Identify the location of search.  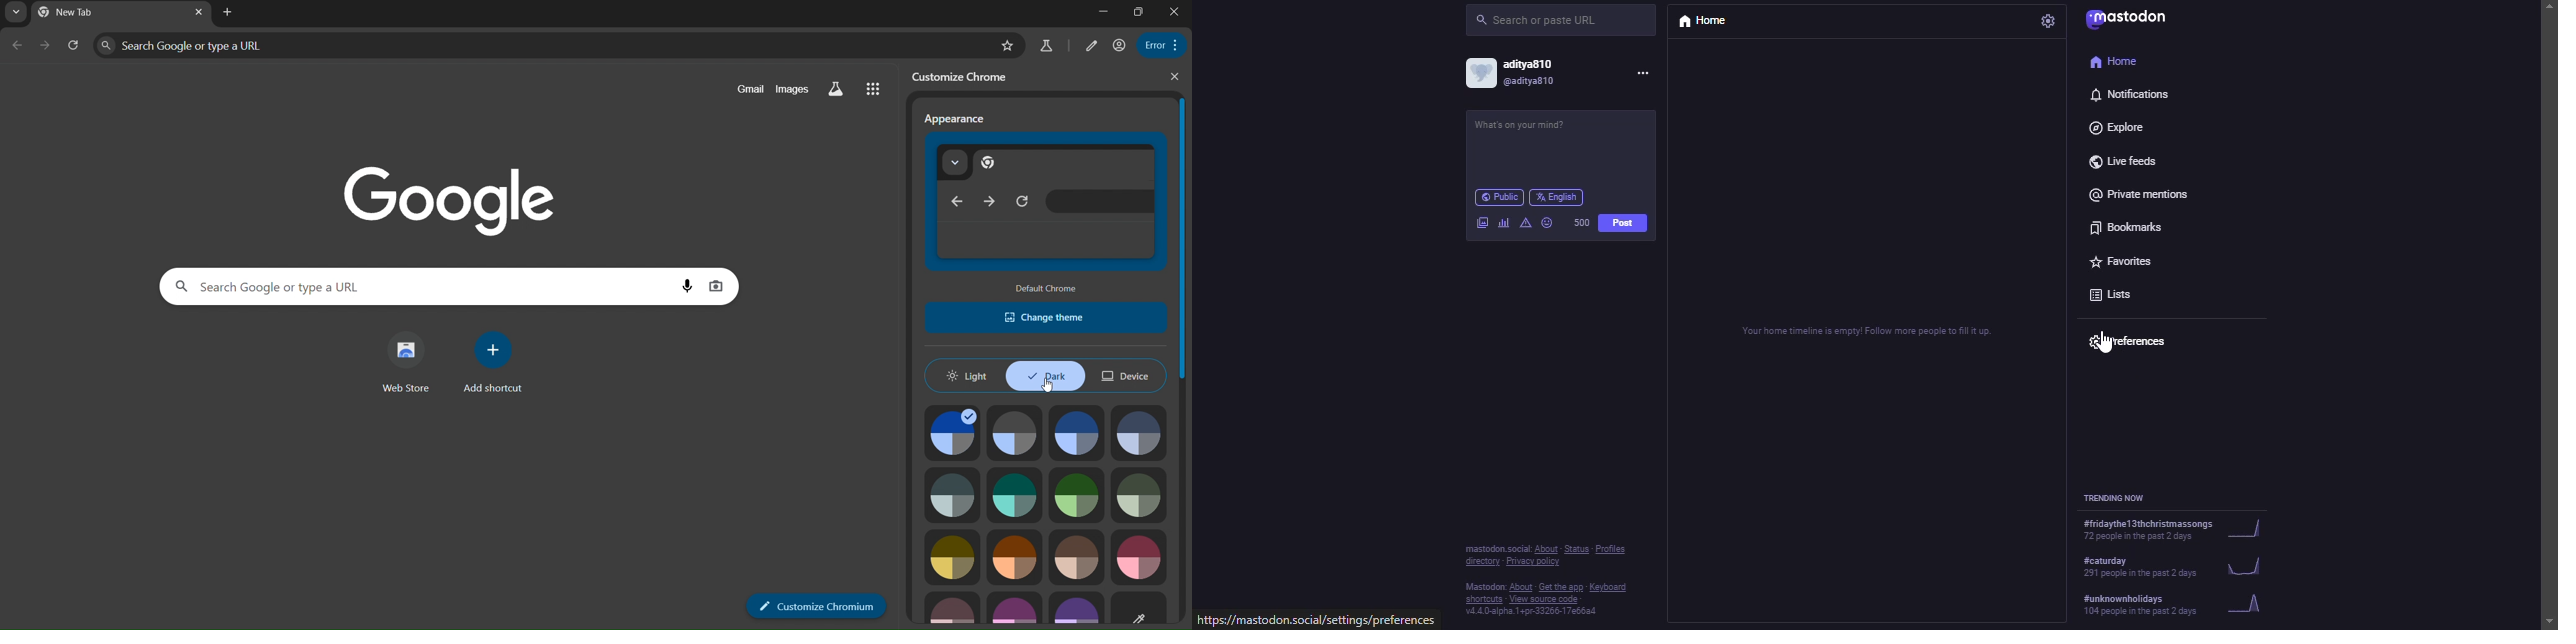
(1541, 21).